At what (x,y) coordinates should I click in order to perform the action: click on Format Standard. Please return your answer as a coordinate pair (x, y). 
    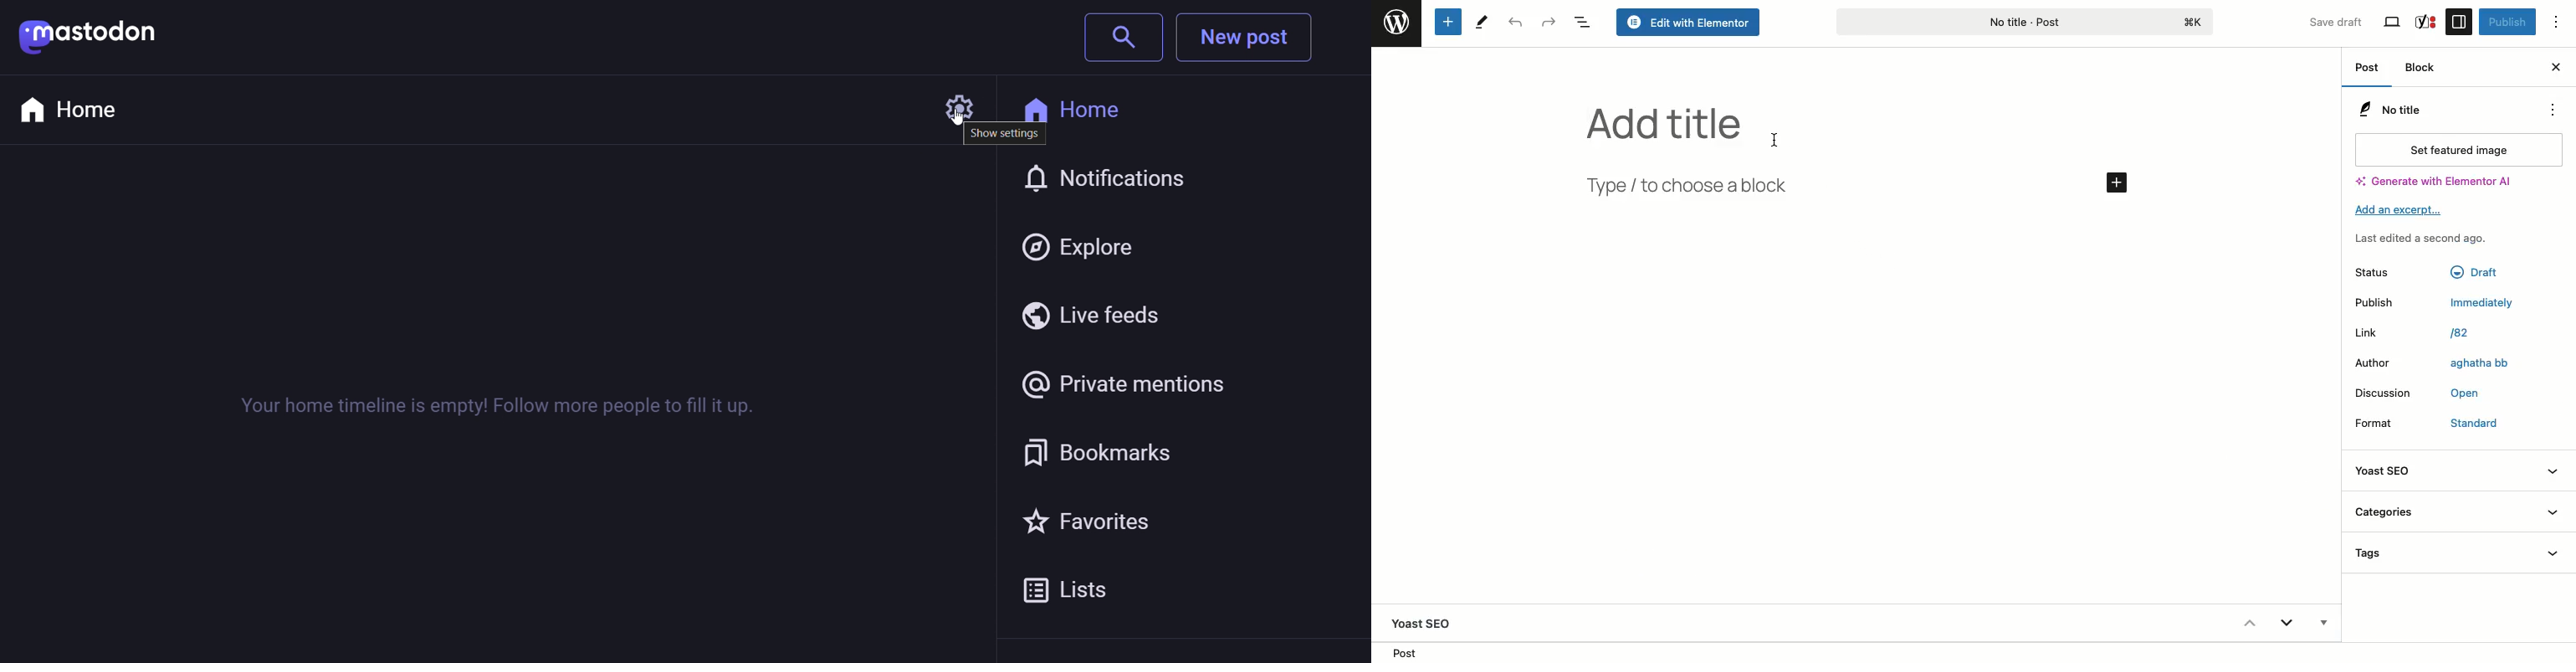
    Looking at the image, I should click on (2384, 421).